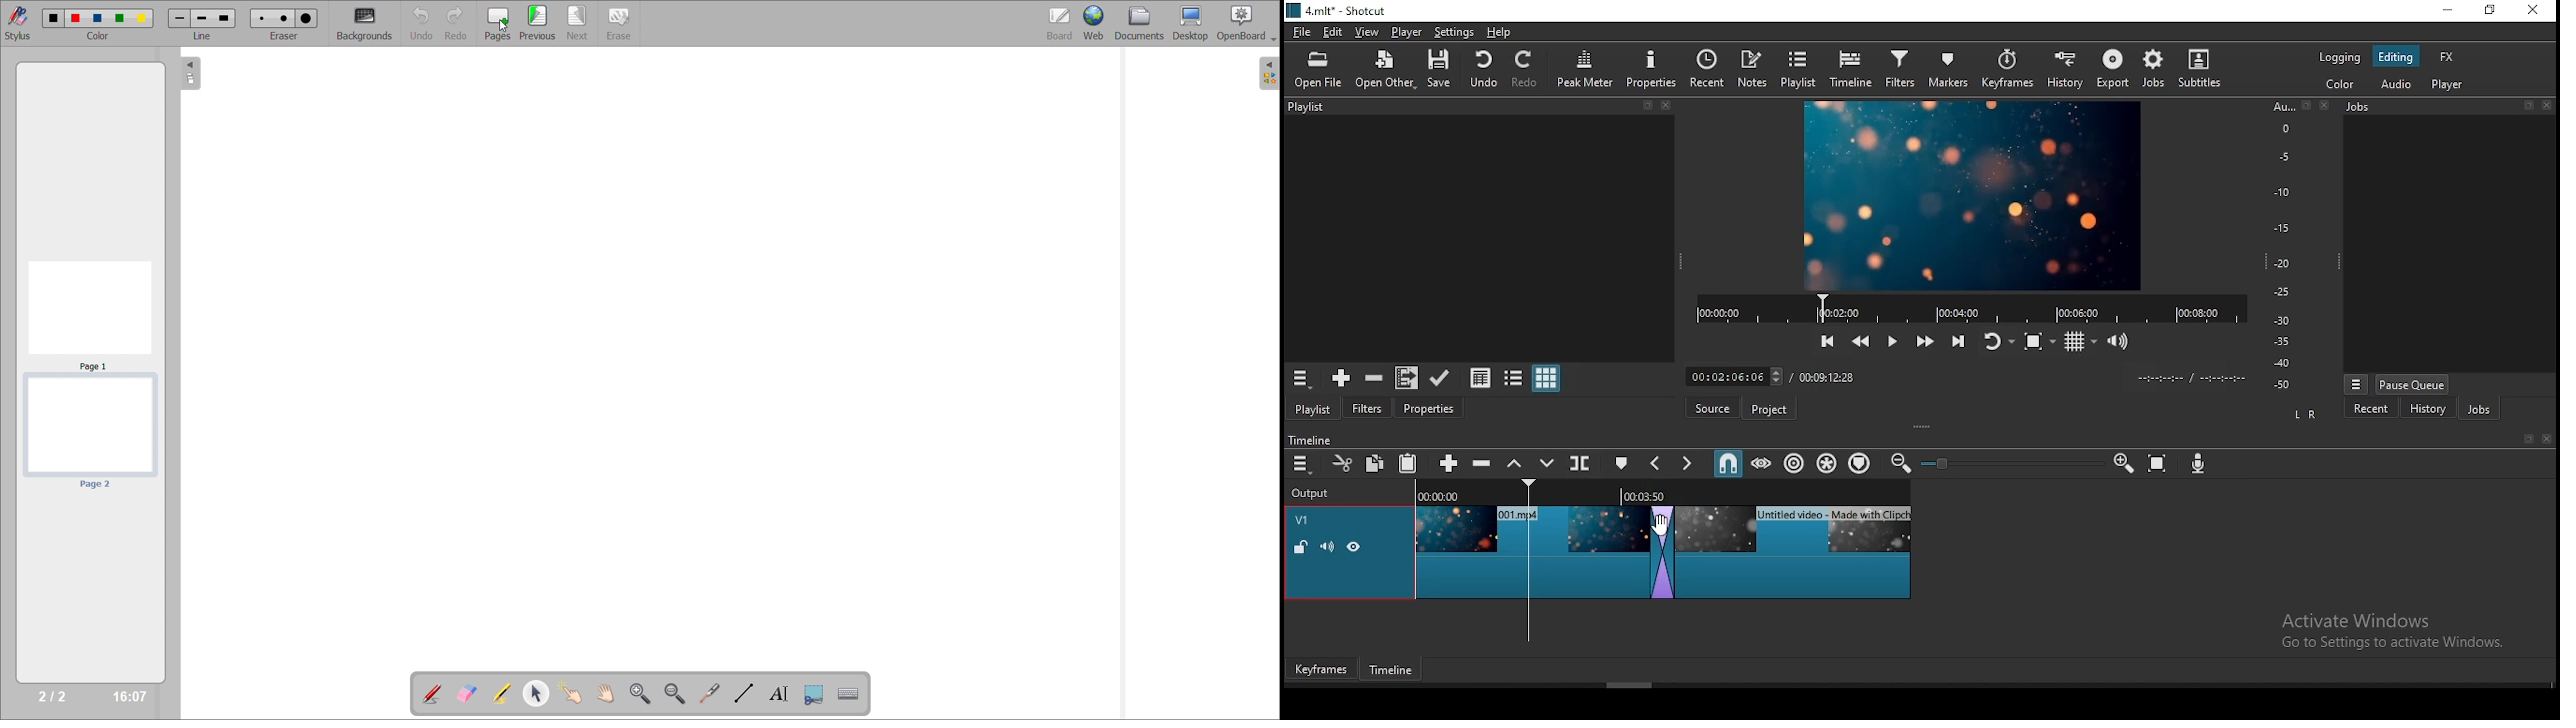  What do you see at coordinates (2123, 461) in the screenshot?
I see `zoom timeline in` at bounding box center [2123, 461].